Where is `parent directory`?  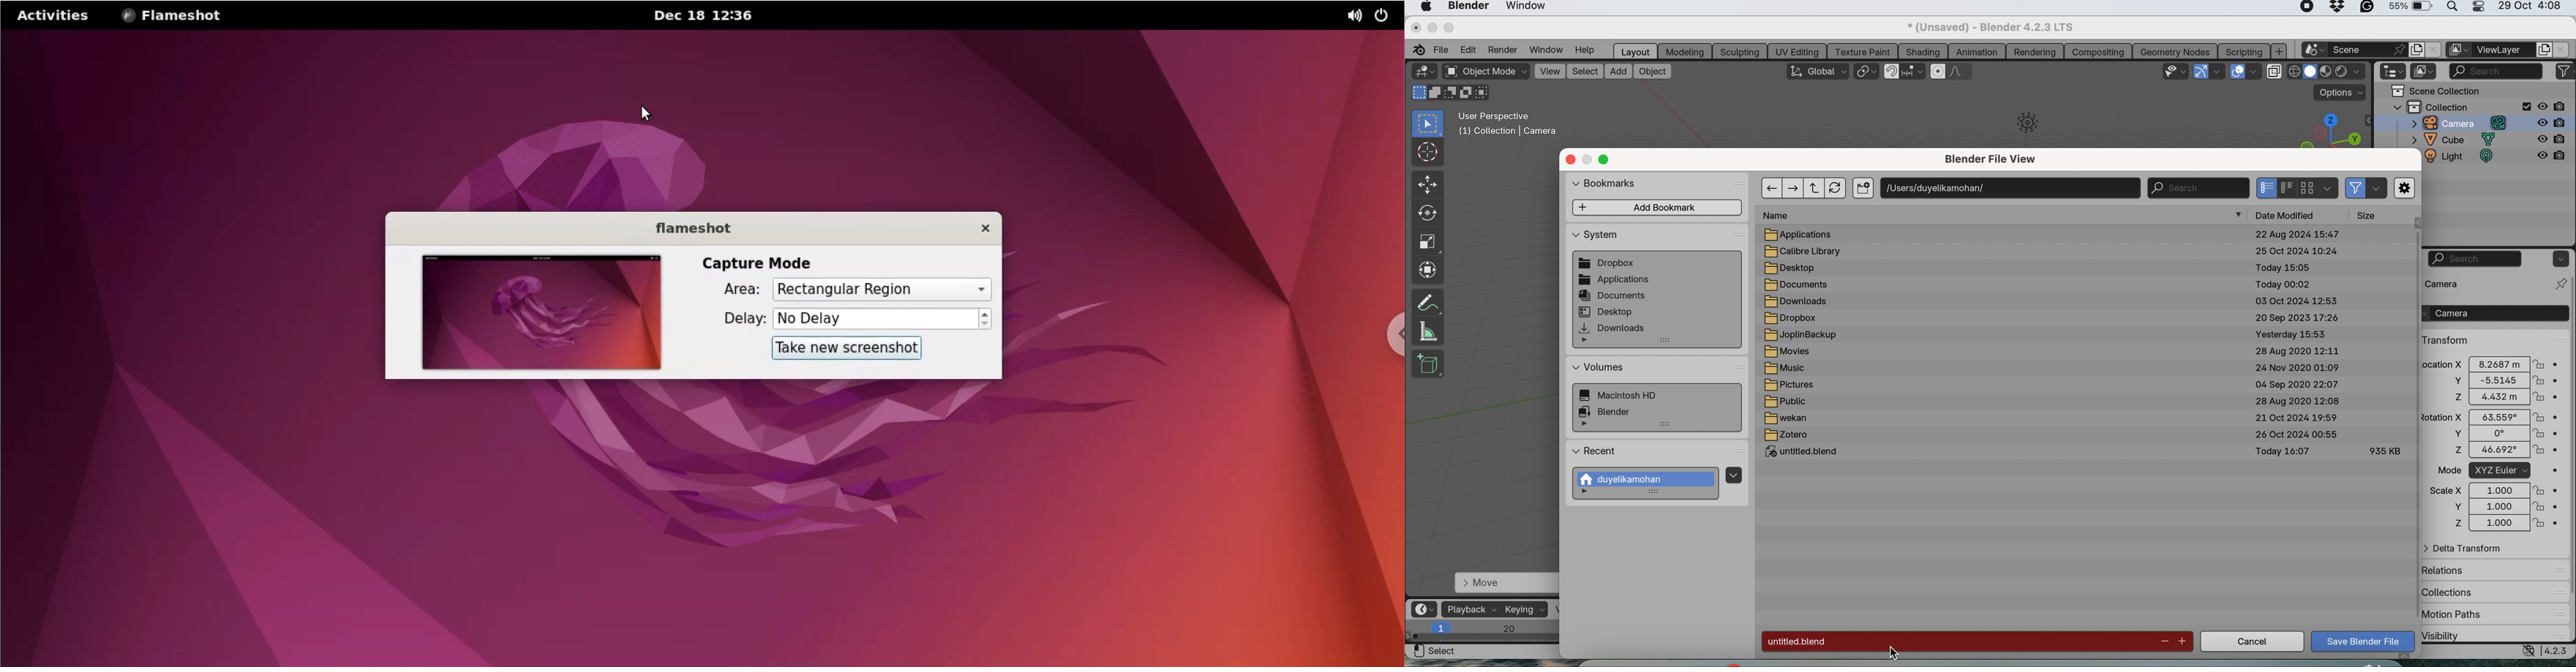 parent directory is located at coordinates (1816, 188).